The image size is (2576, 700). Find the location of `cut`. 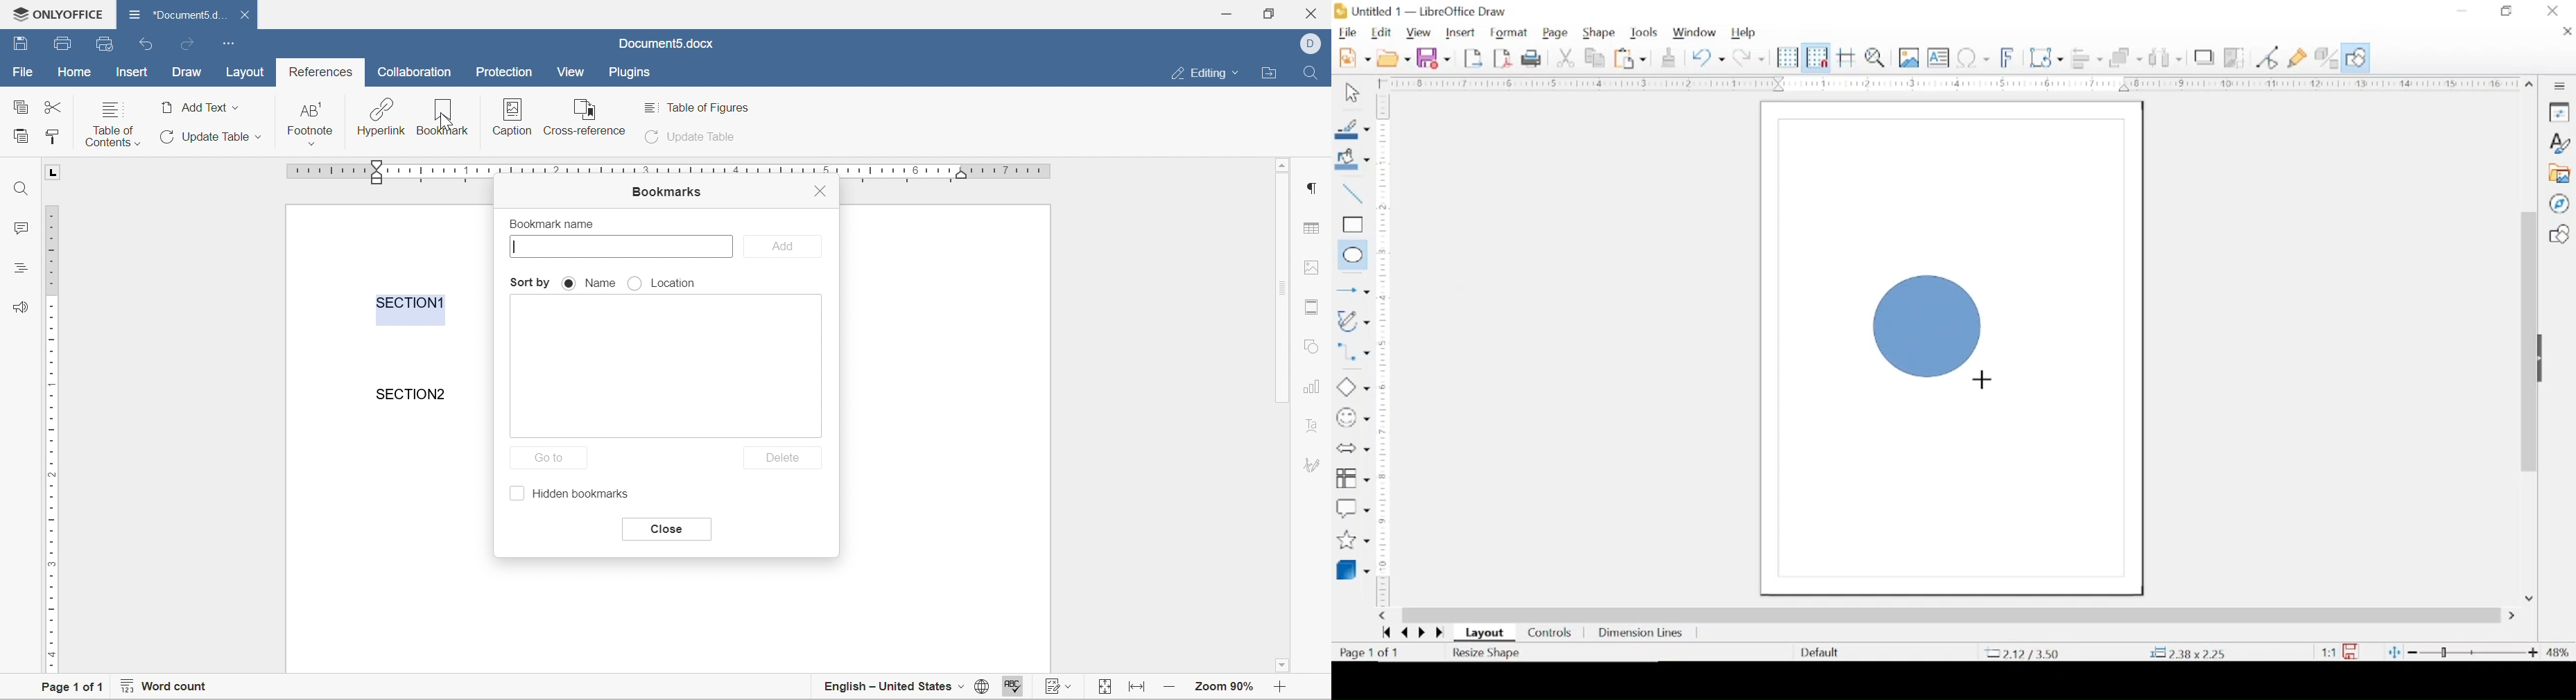

cut is located at coordinates (53, 107).